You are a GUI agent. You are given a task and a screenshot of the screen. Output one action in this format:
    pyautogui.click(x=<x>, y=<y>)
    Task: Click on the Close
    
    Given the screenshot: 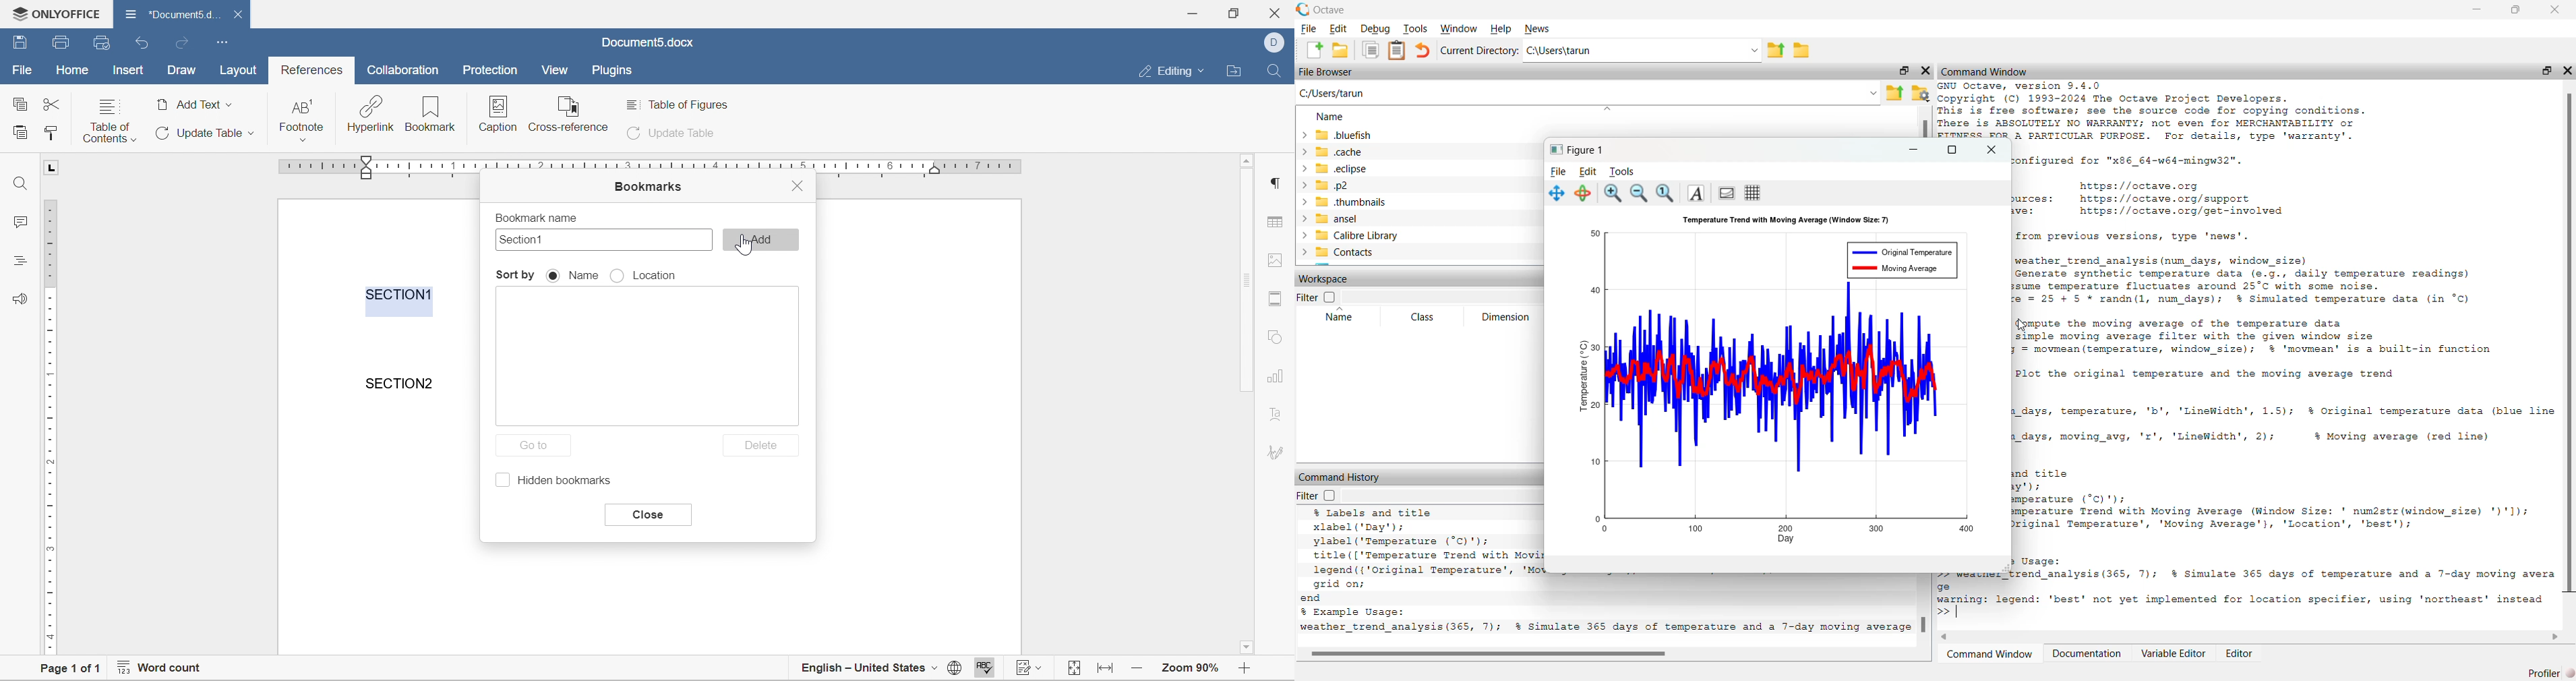 What is the action you would take?
    pyautogui.click(x=2555, y=11)
    